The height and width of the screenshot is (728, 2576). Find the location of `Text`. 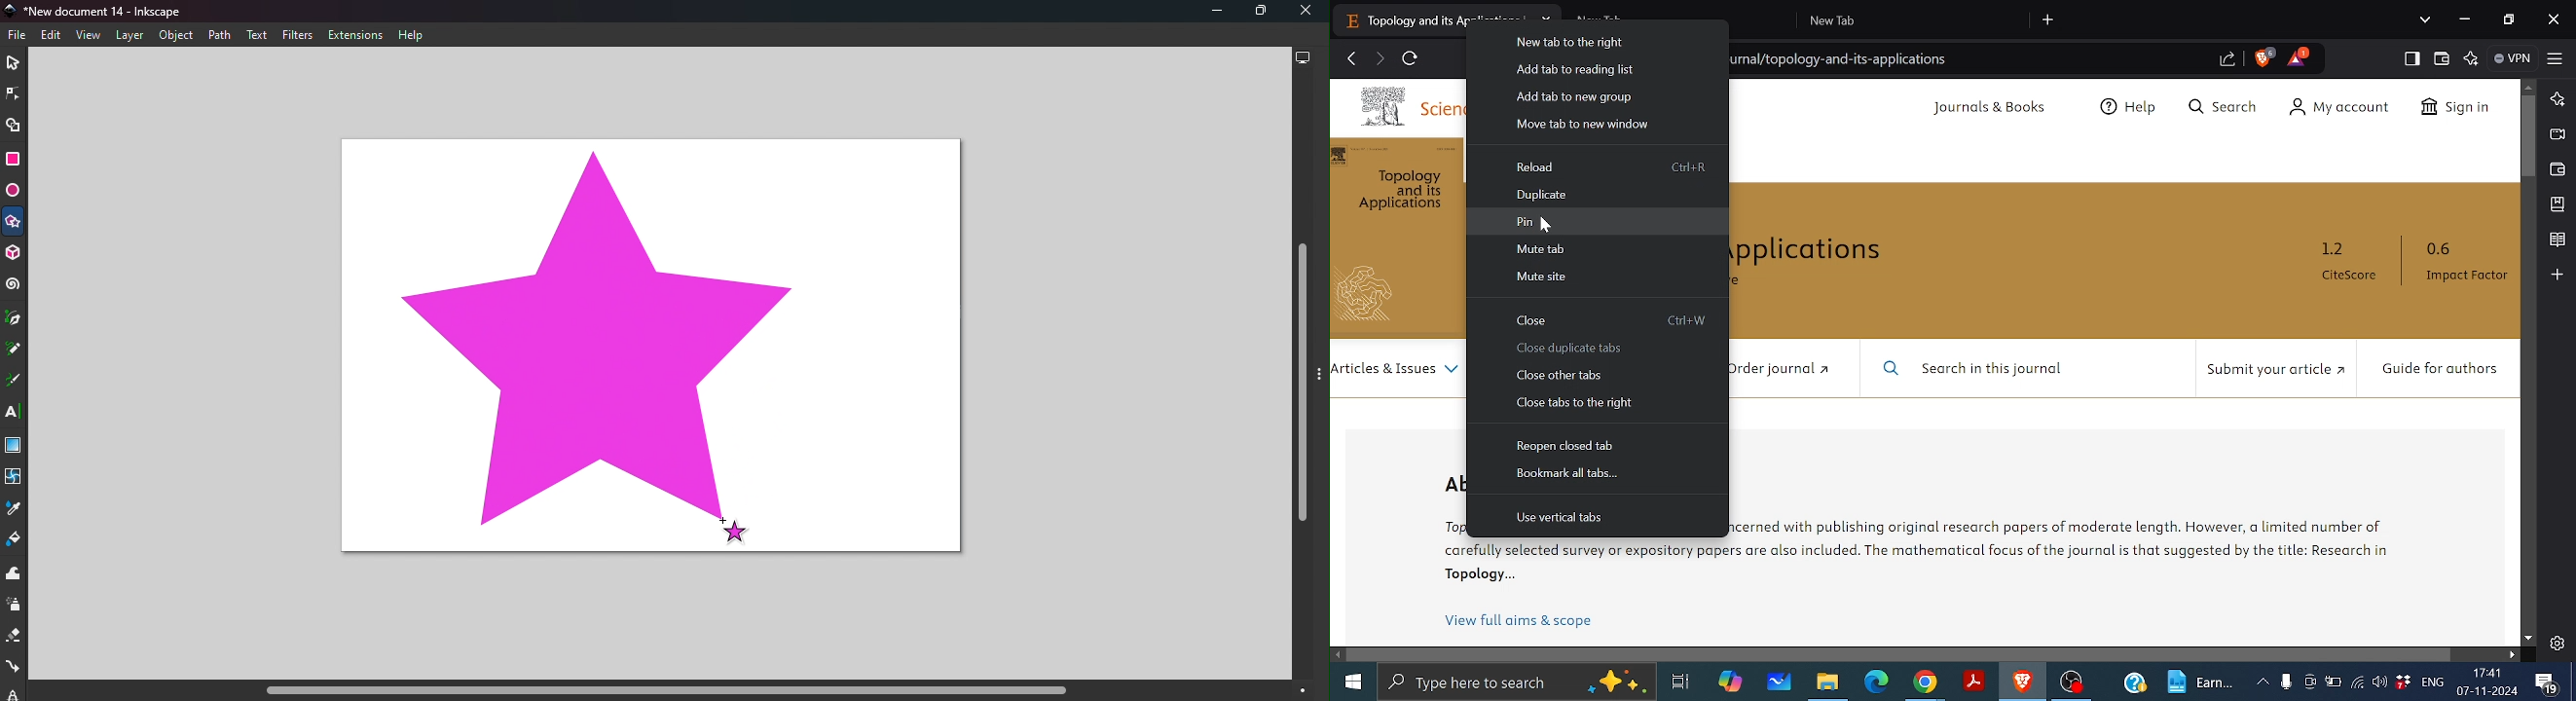

Text is located at coordinates (257, 35).